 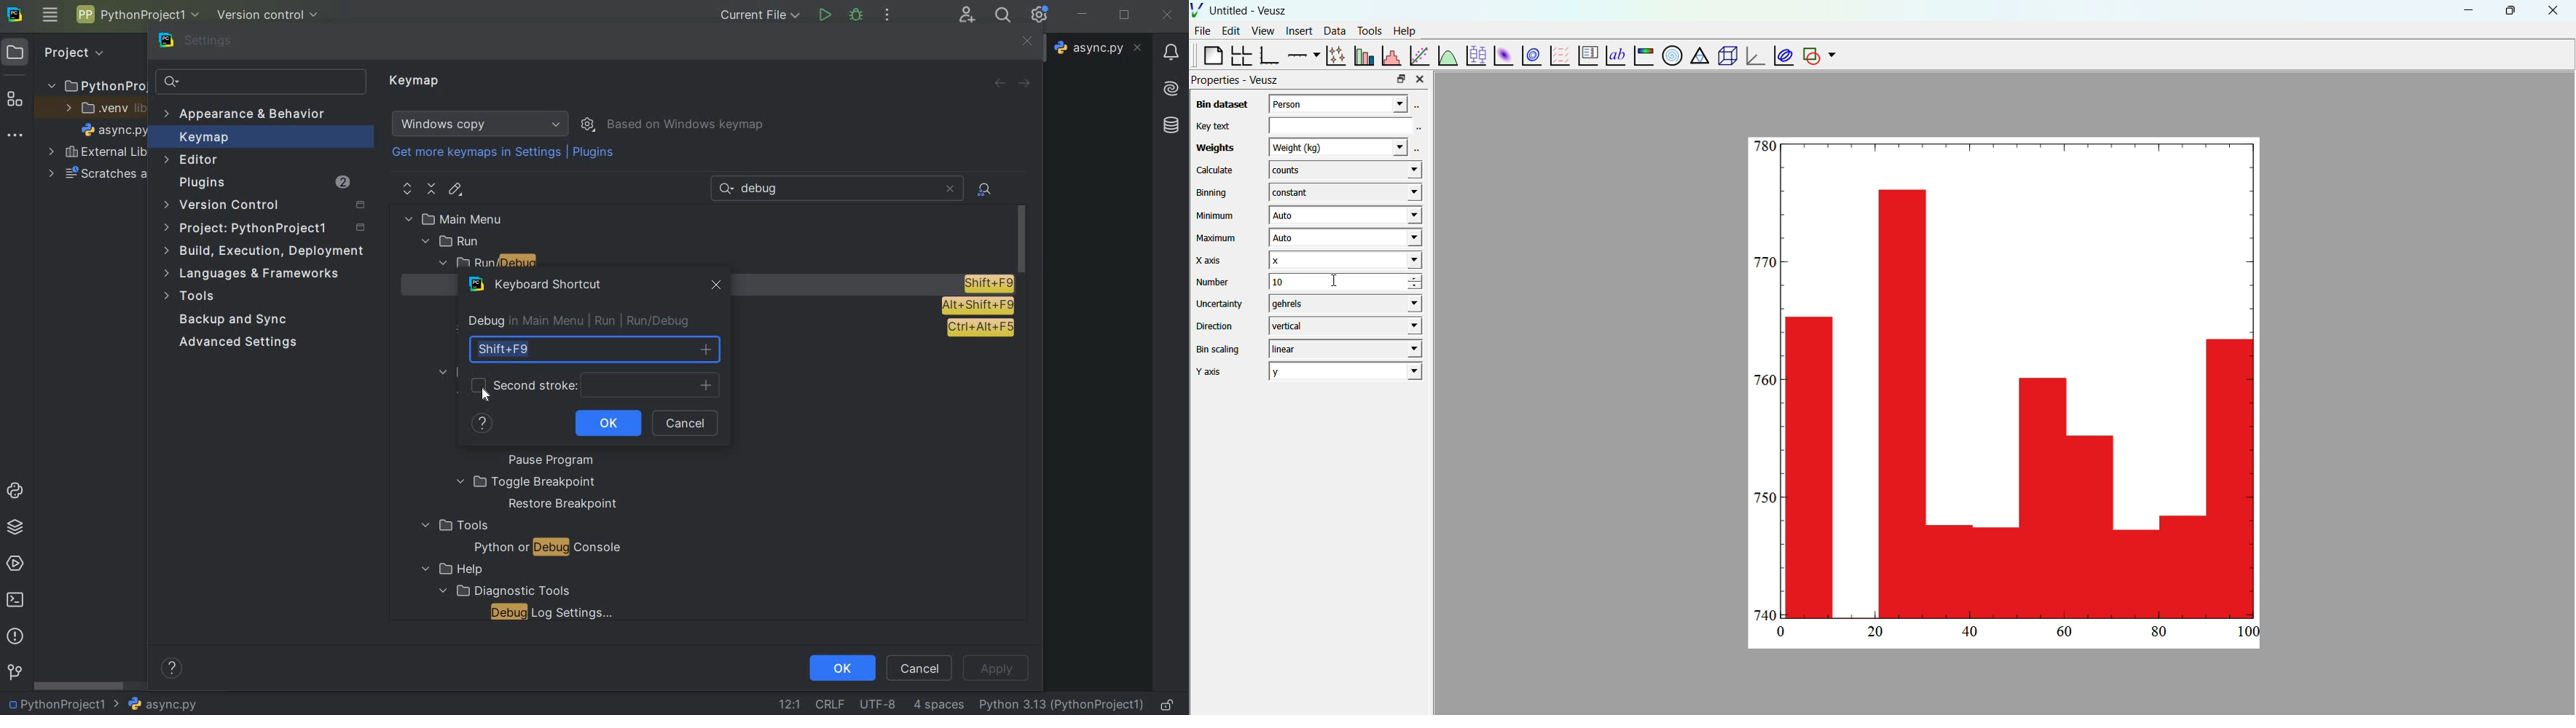 I want to click on vertical, so click(x=1344, y=325).